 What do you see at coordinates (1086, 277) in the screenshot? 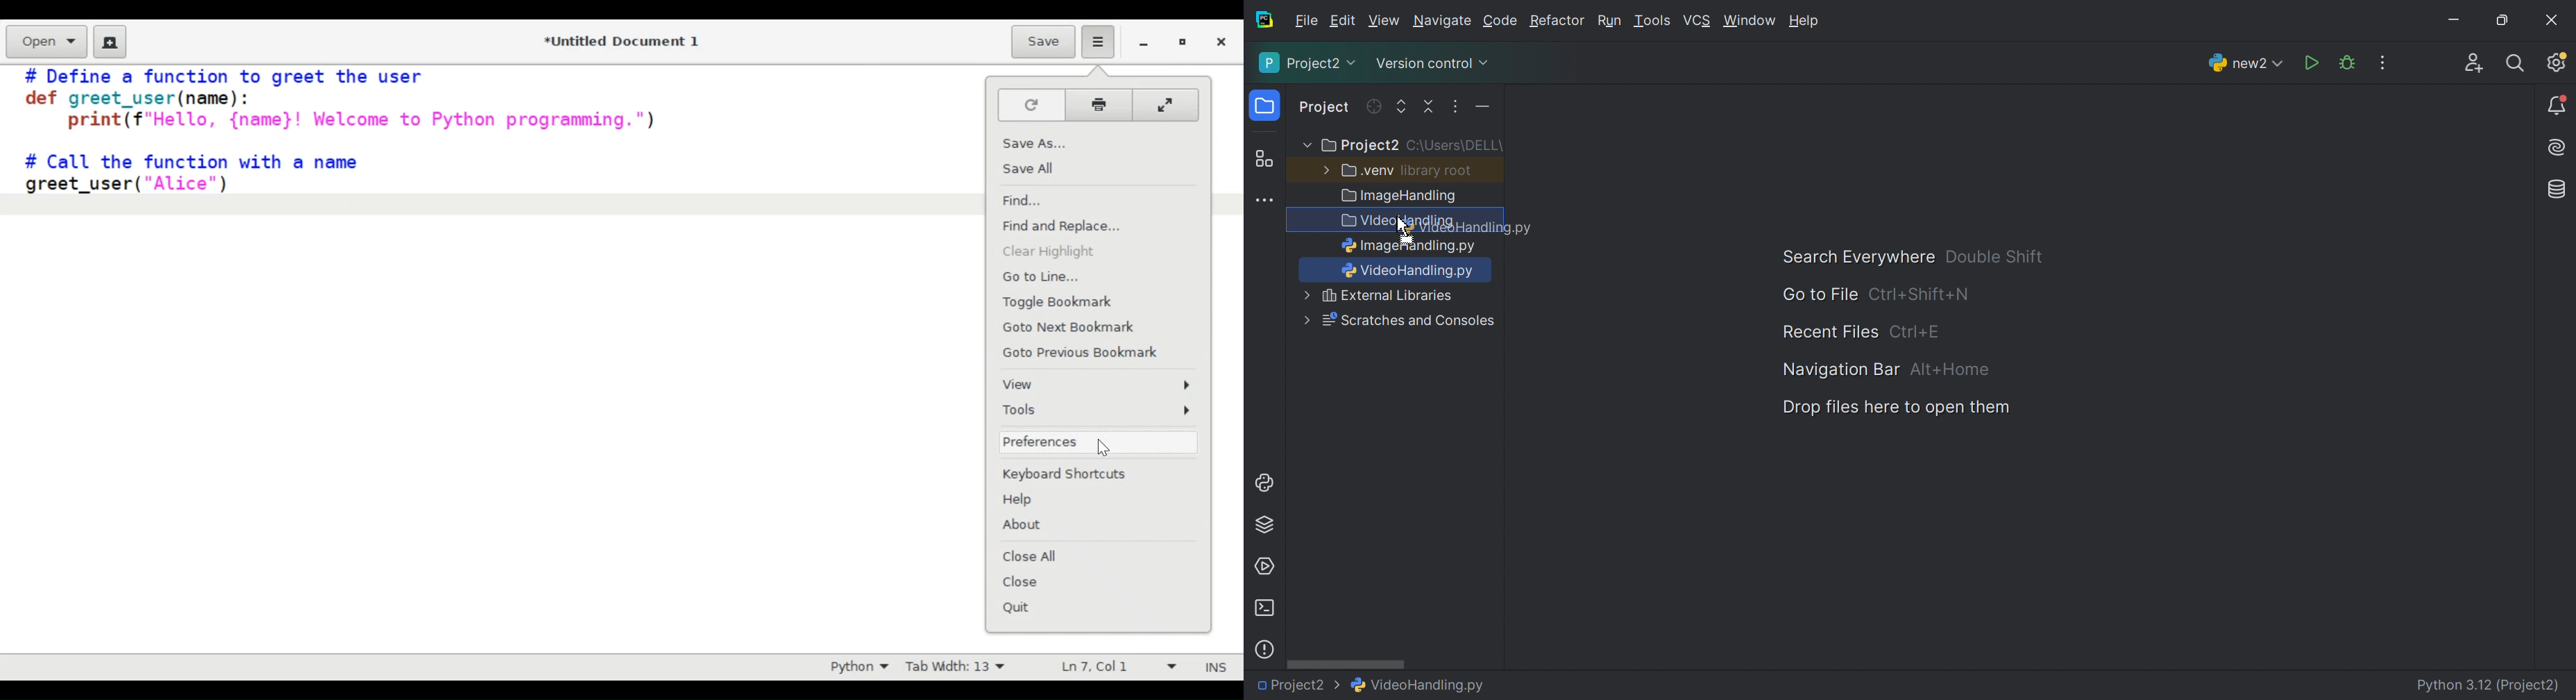
I see `Go to Line` at bounding box center [1086, 277].